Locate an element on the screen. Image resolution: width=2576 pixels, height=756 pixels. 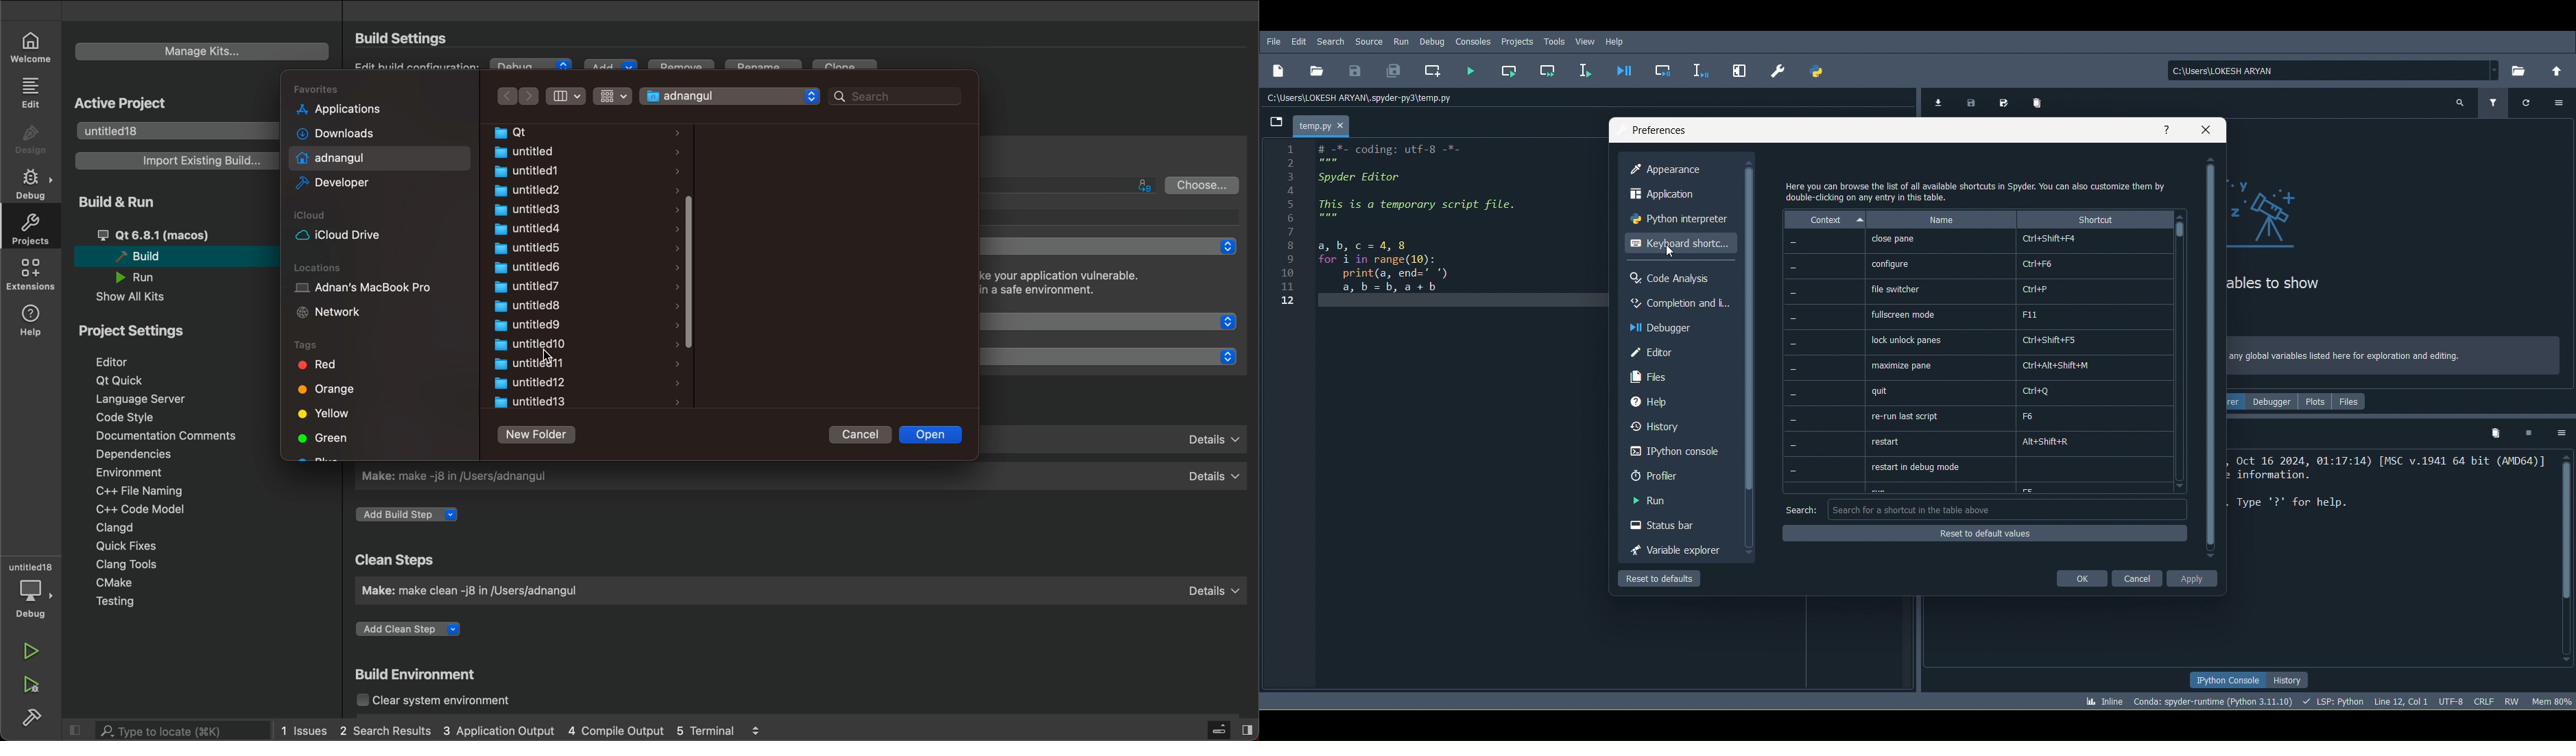
Cancel is located at coordinates (2135, 576).